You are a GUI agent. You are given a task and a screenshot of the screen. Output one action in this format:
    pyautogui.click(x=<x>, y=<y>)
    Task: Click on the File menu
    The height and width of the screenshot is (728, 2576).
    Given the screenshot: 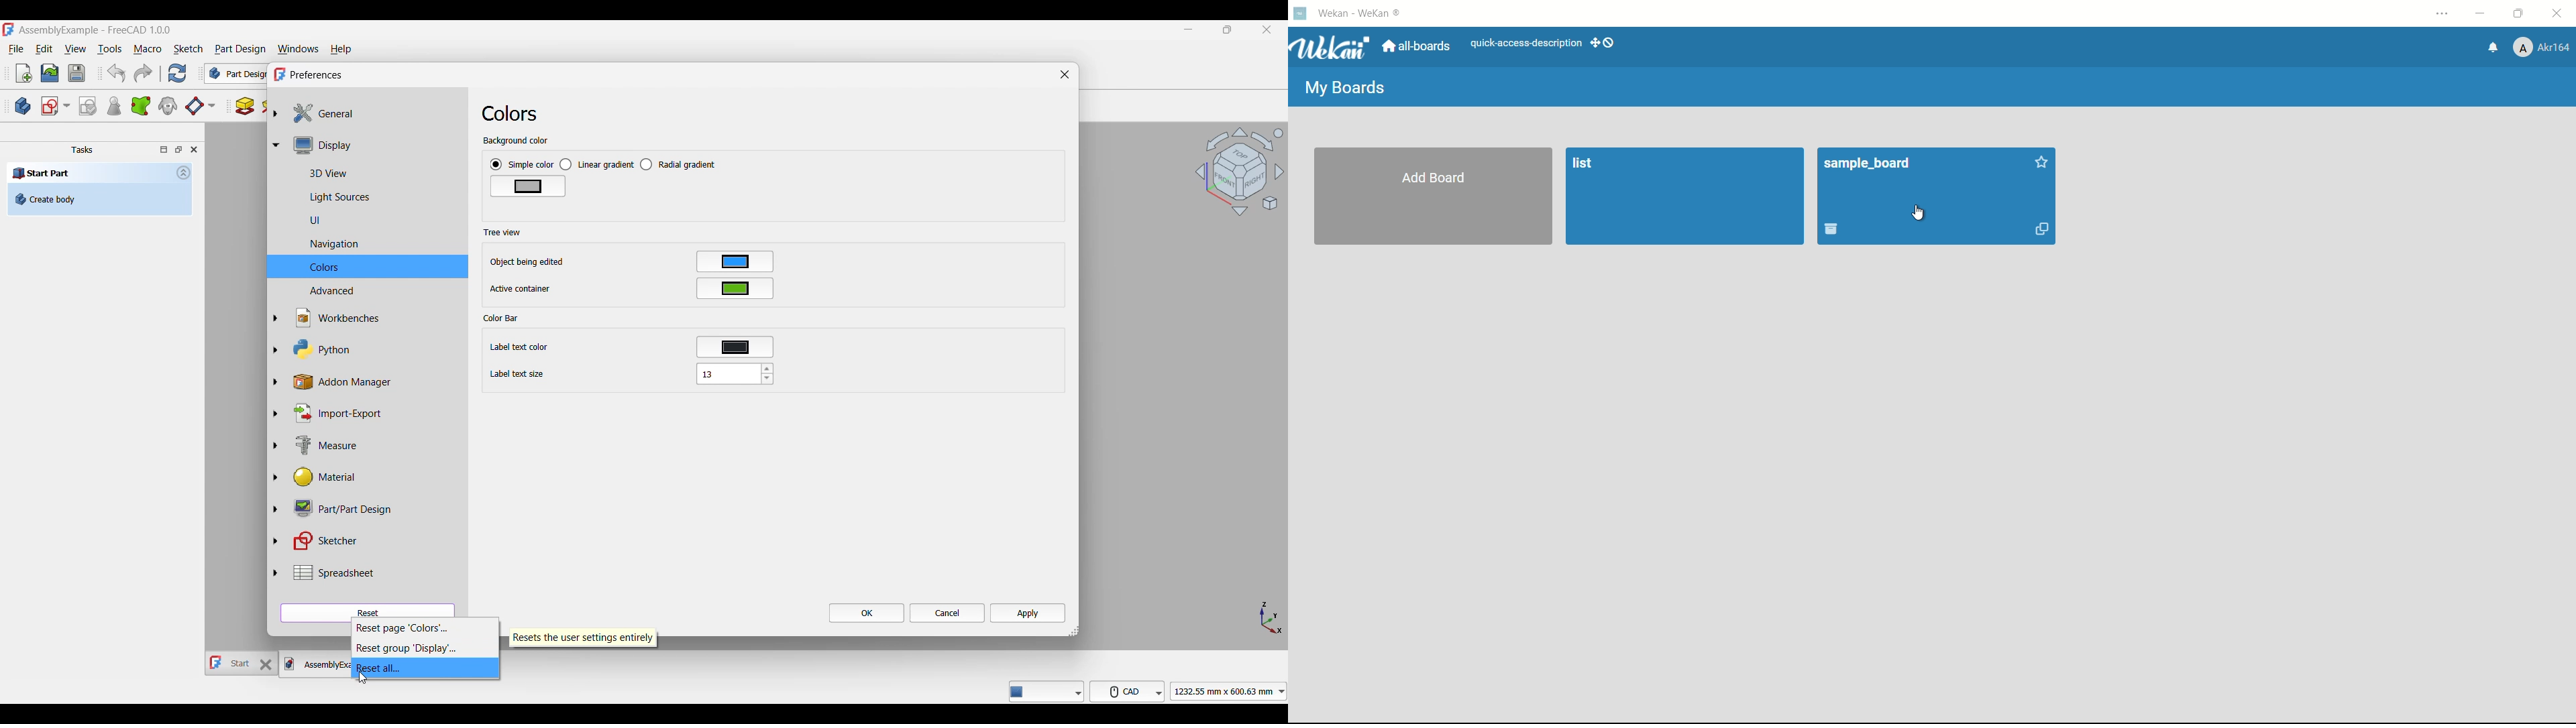 What is the action you would take?
    pyautogui.click(x=16, y=49)
    